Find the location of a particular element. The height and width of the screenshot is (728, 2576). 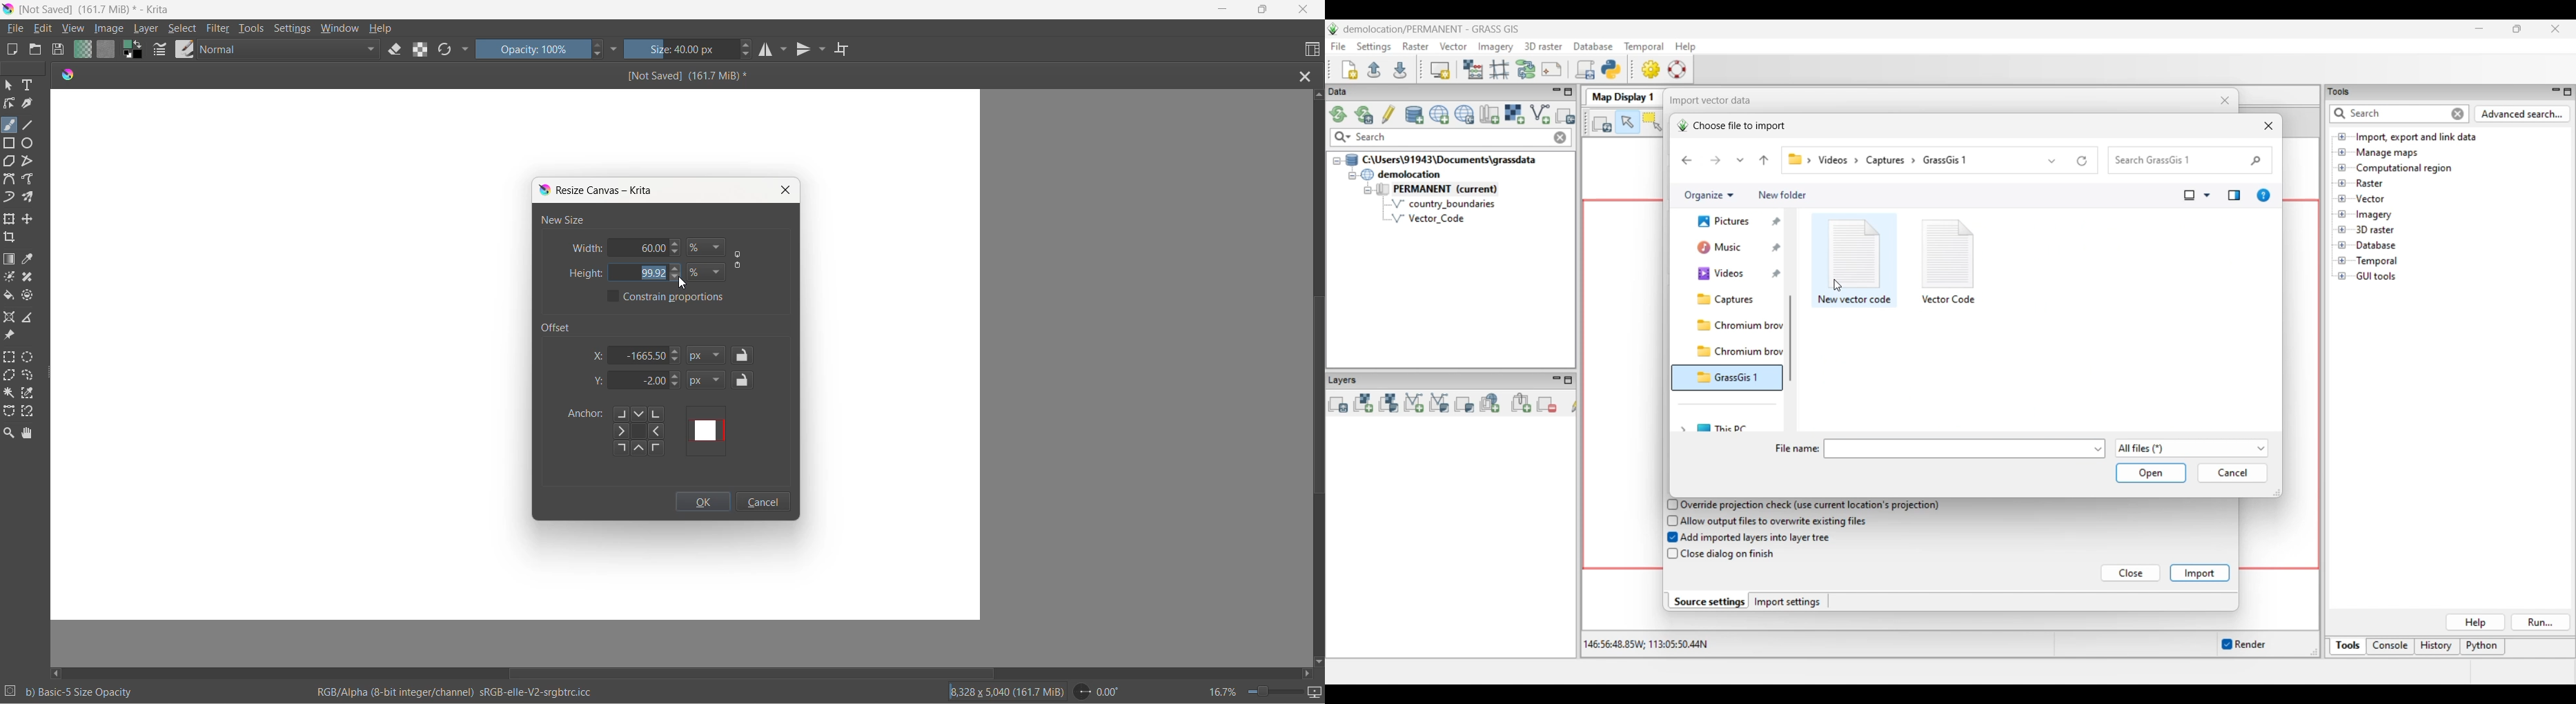

preserve alpha is located at coordinates (423, 49).